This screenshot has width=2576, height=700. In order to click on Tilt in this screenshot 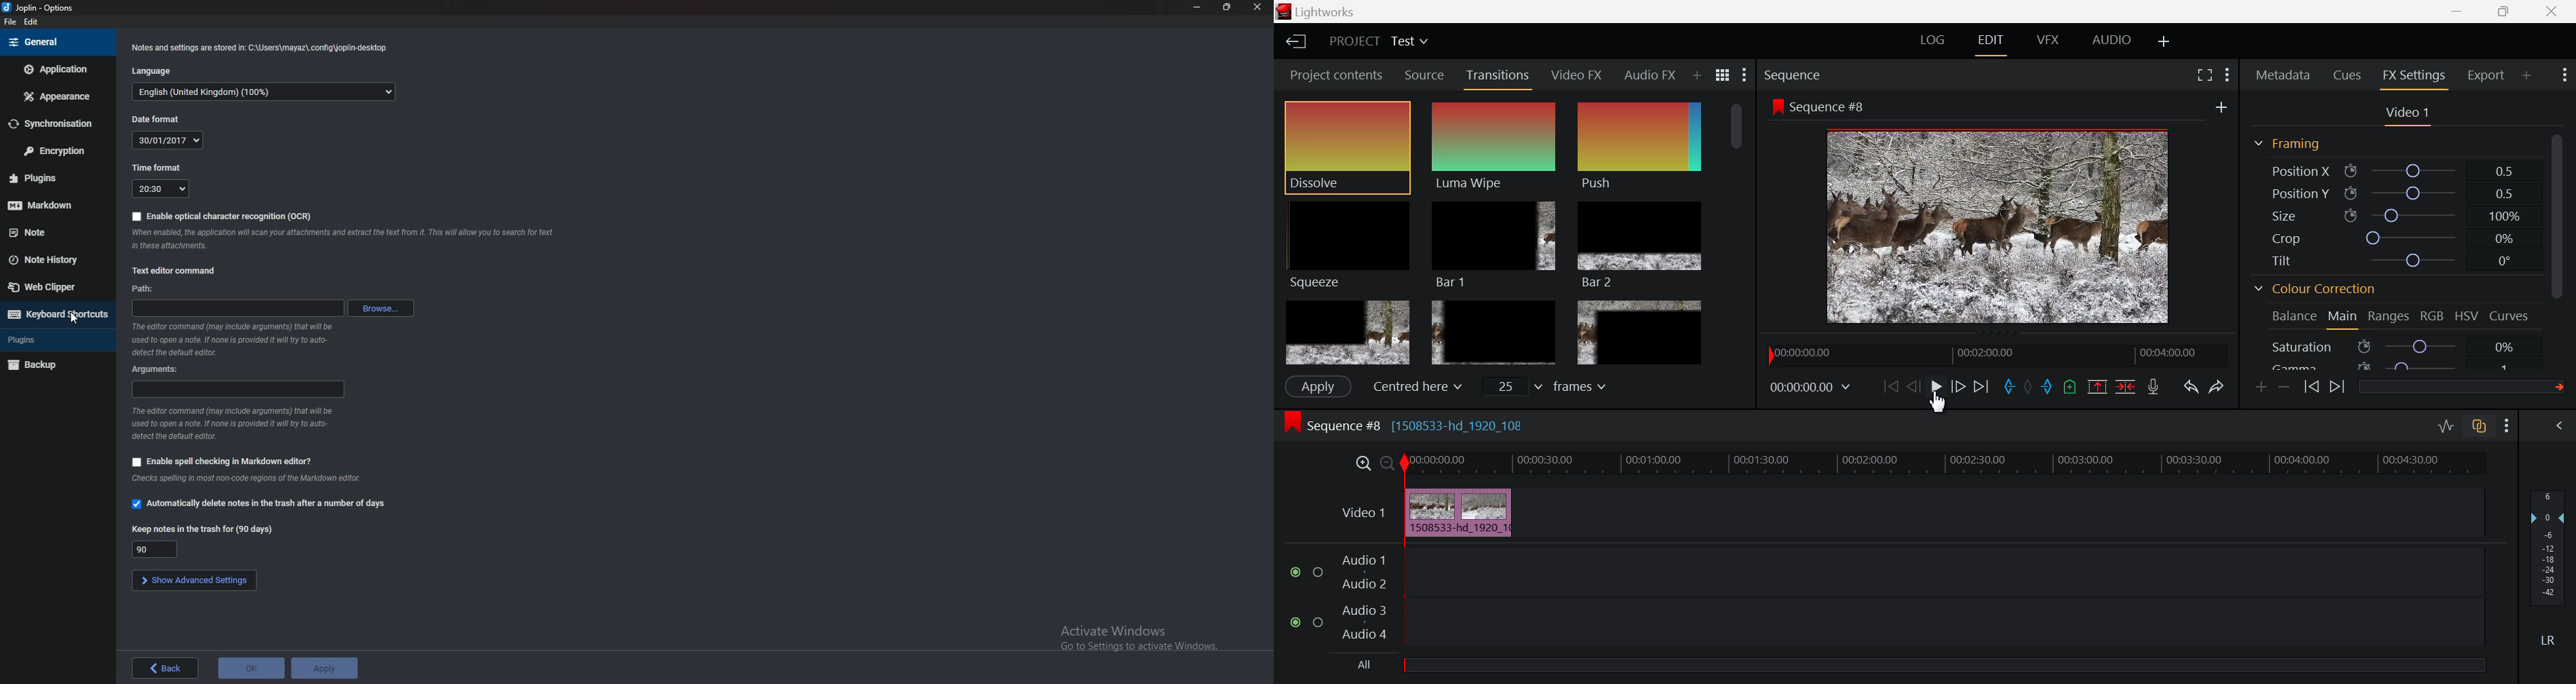, I will do `click(2396, 262)`.